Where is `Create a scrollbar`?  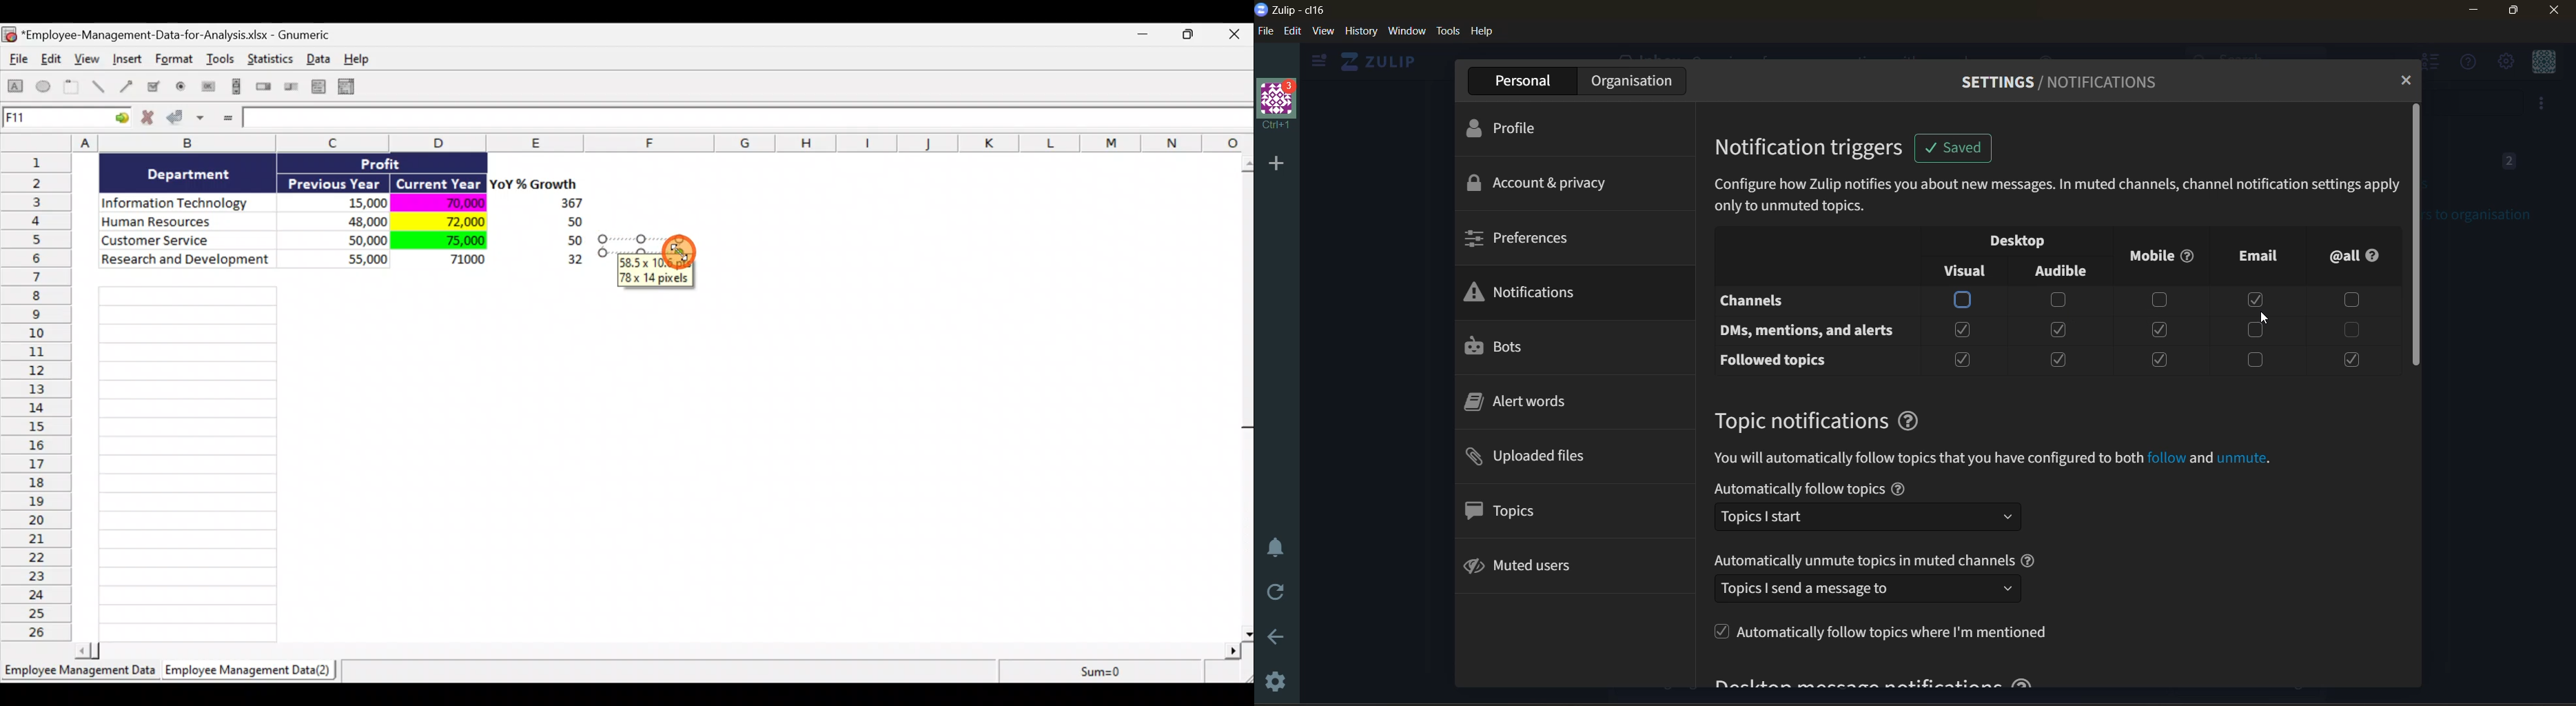
Create a scrollbar is located at coordinates (235, 89).